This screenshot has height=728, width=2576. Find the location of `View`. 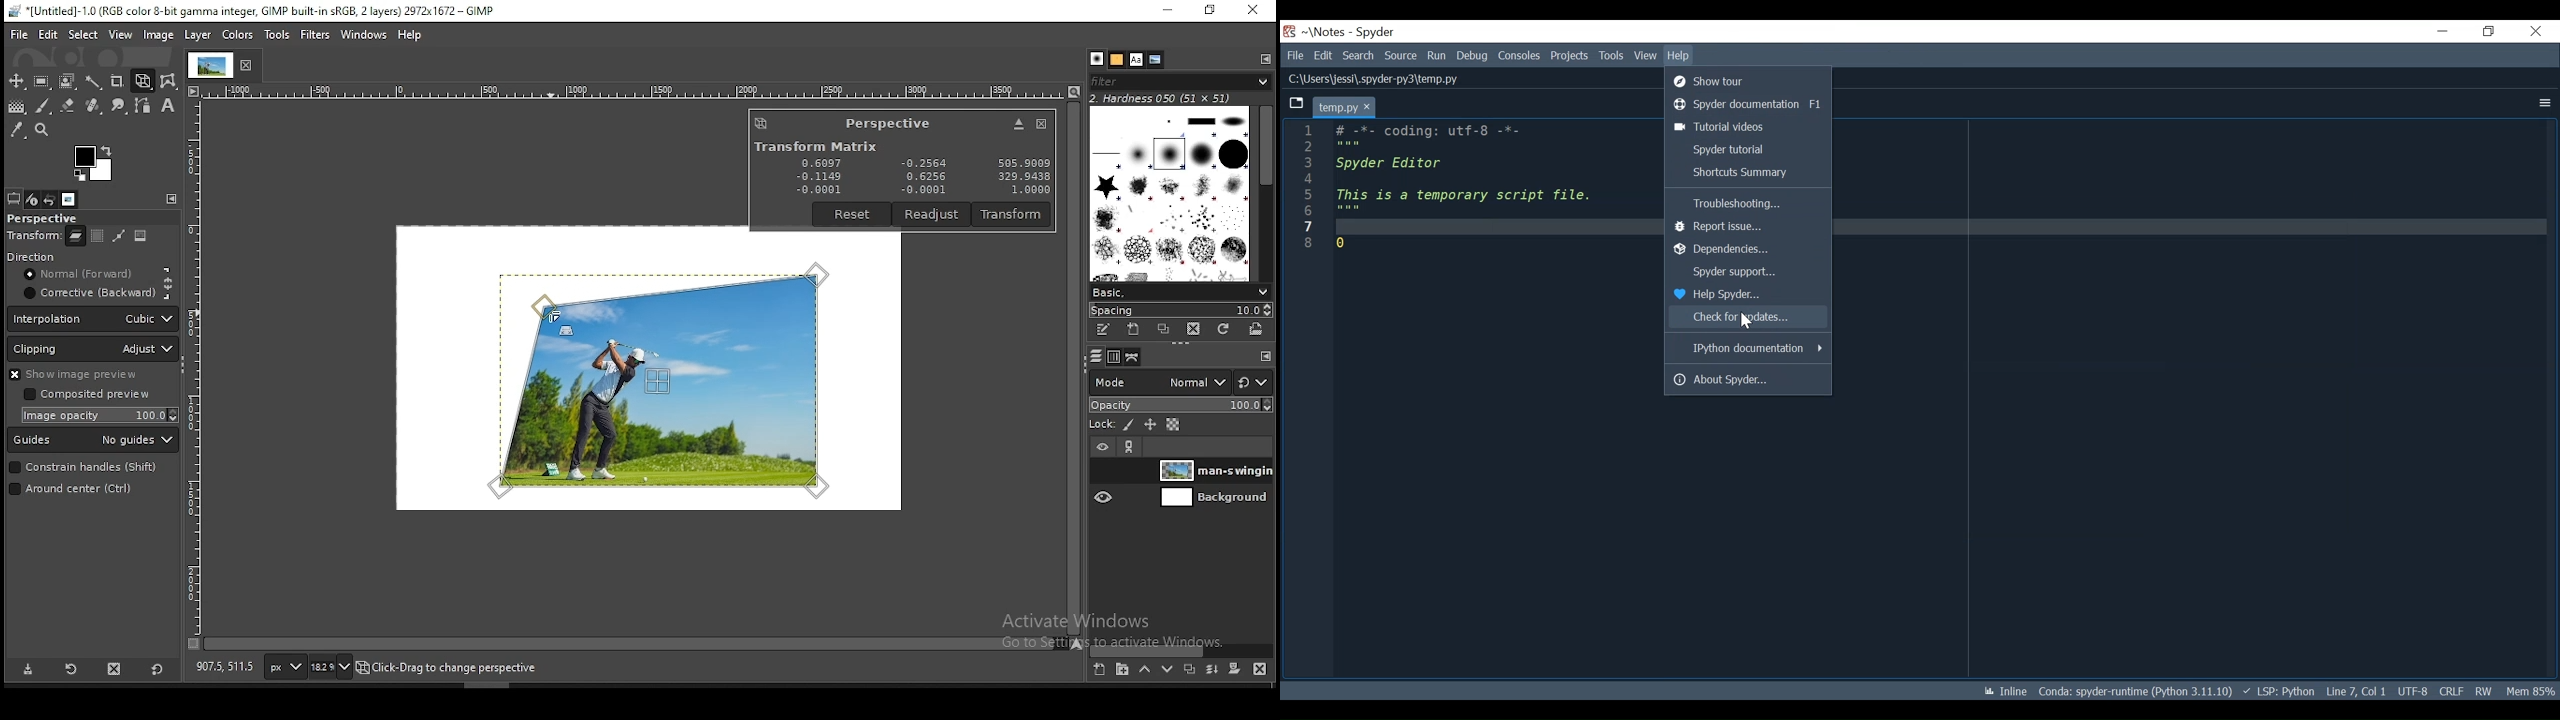

View is located at coordinates (1645, 55).